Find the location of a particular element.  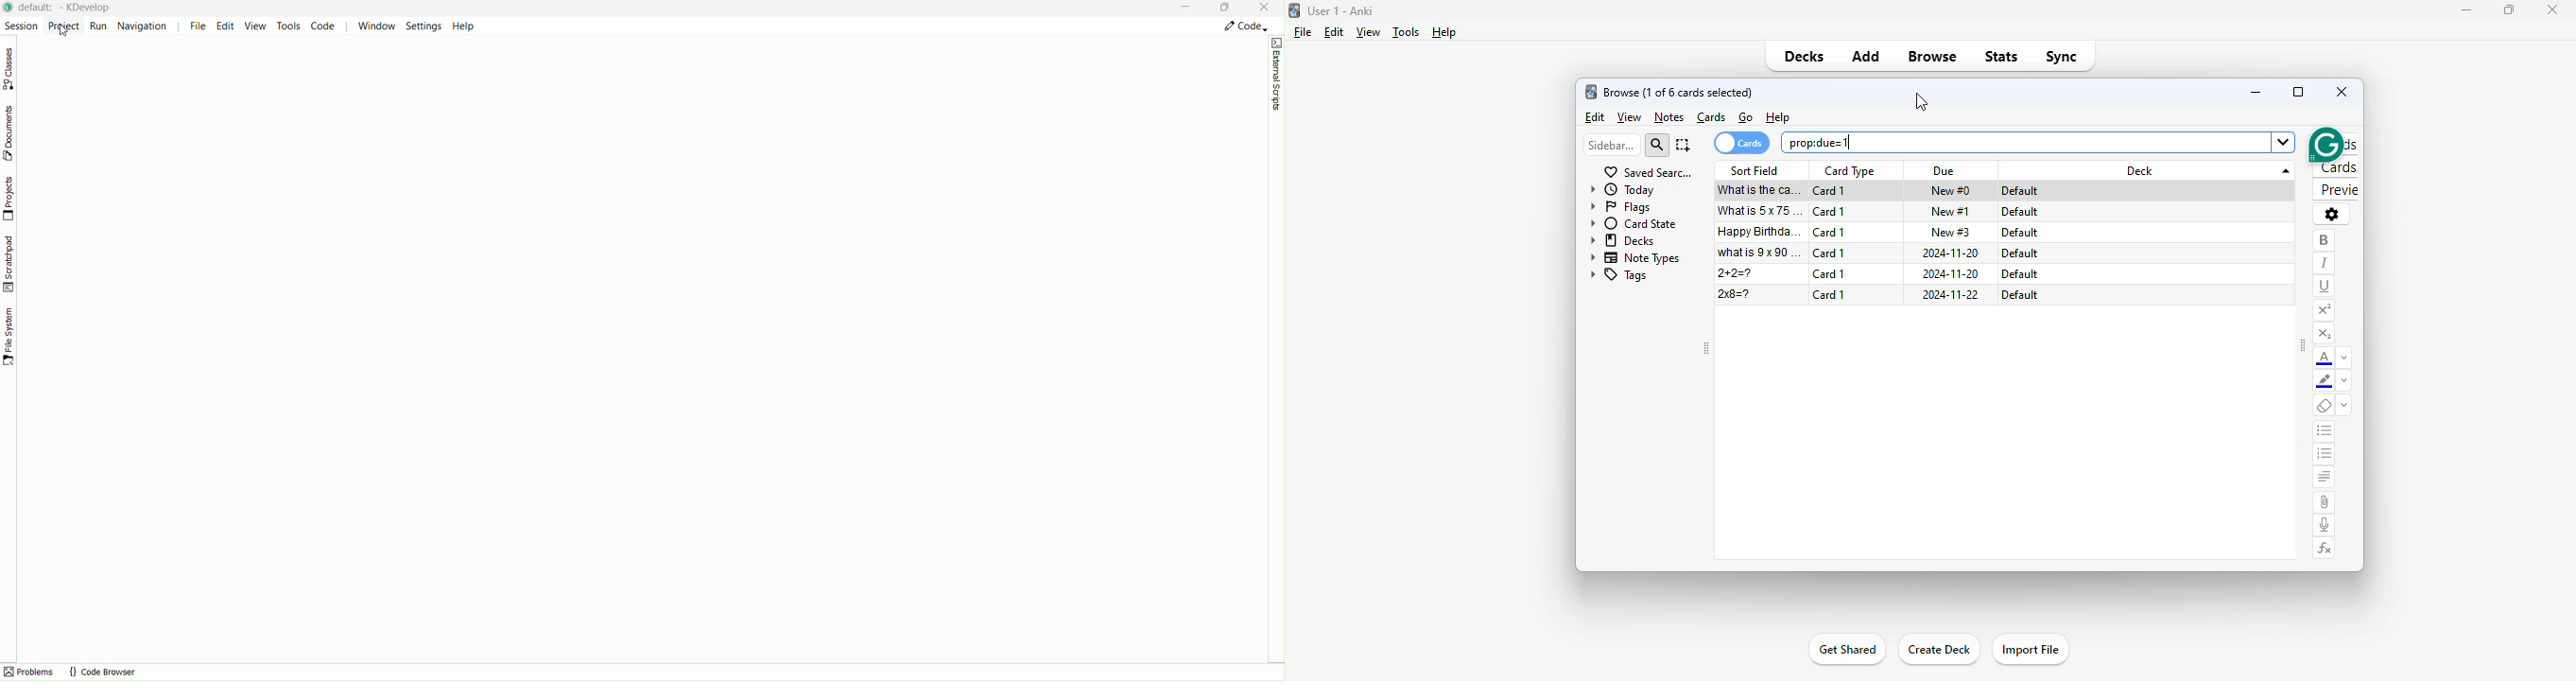

sync is located at coordinates (2064, 58).